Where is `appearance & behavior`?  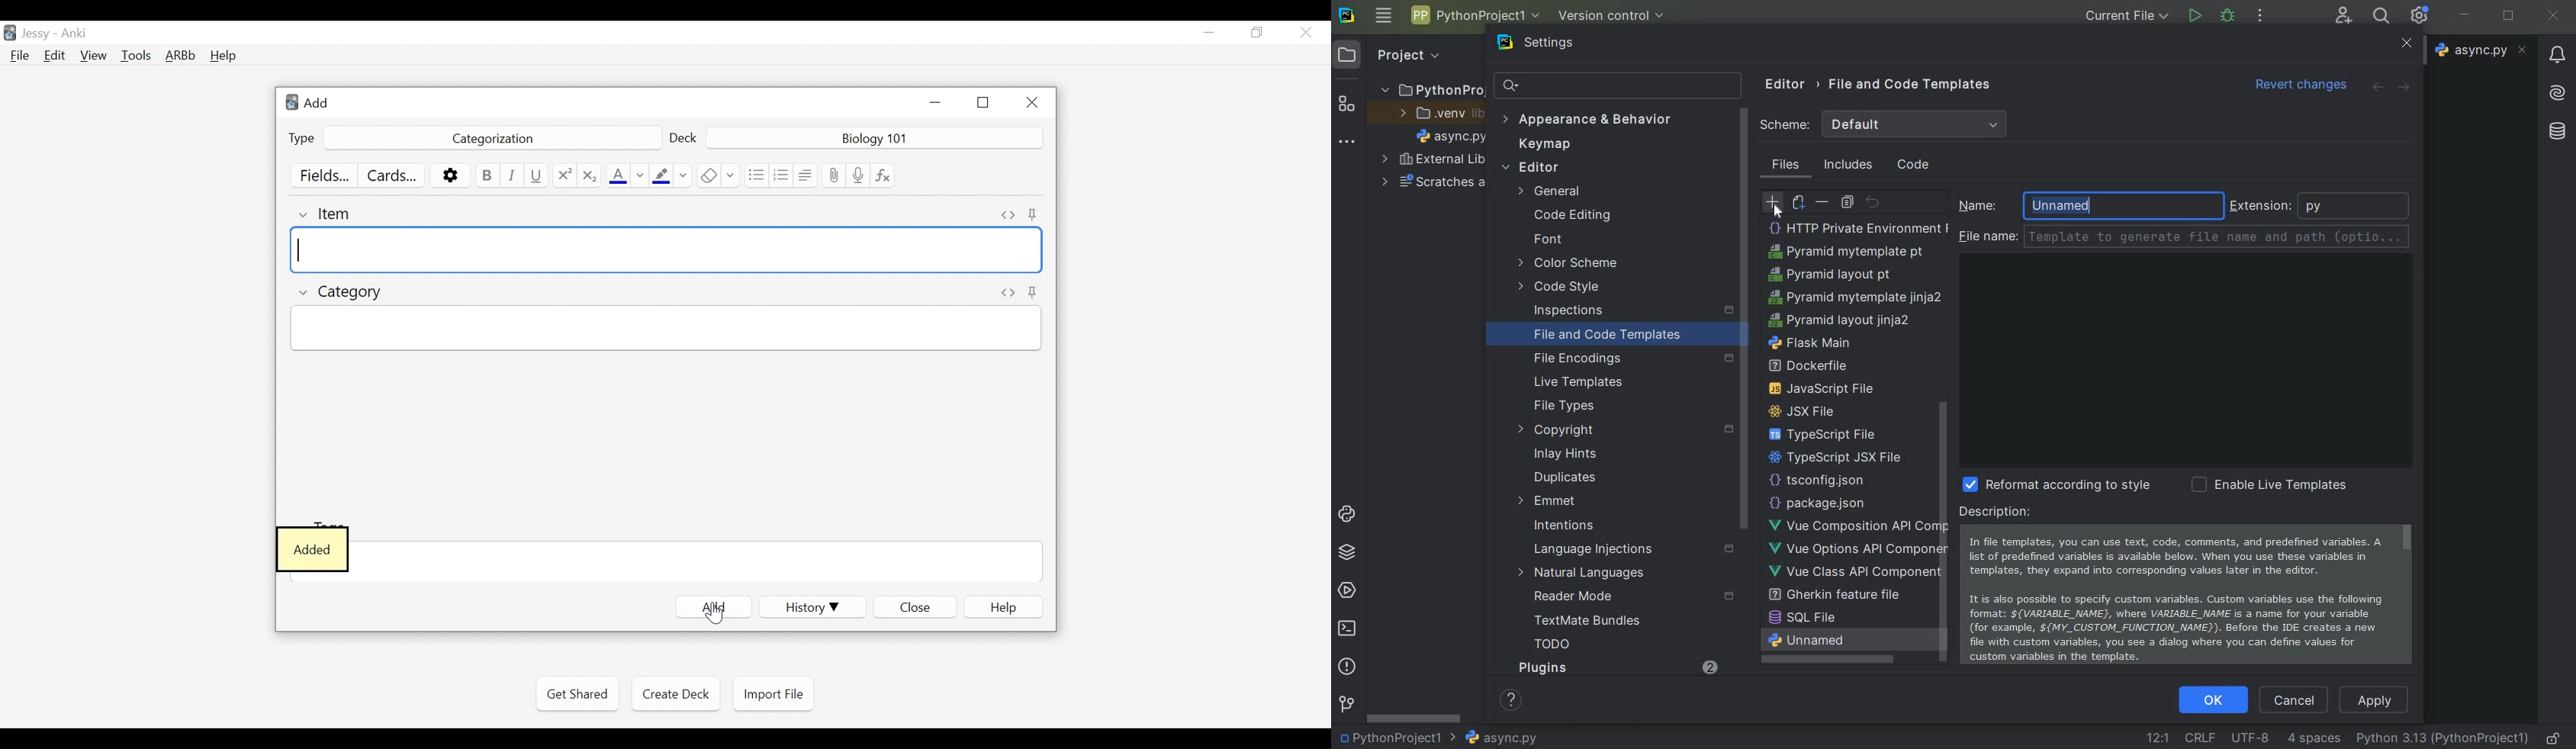
appearance & behavior is located at coordinates (1586, 120).